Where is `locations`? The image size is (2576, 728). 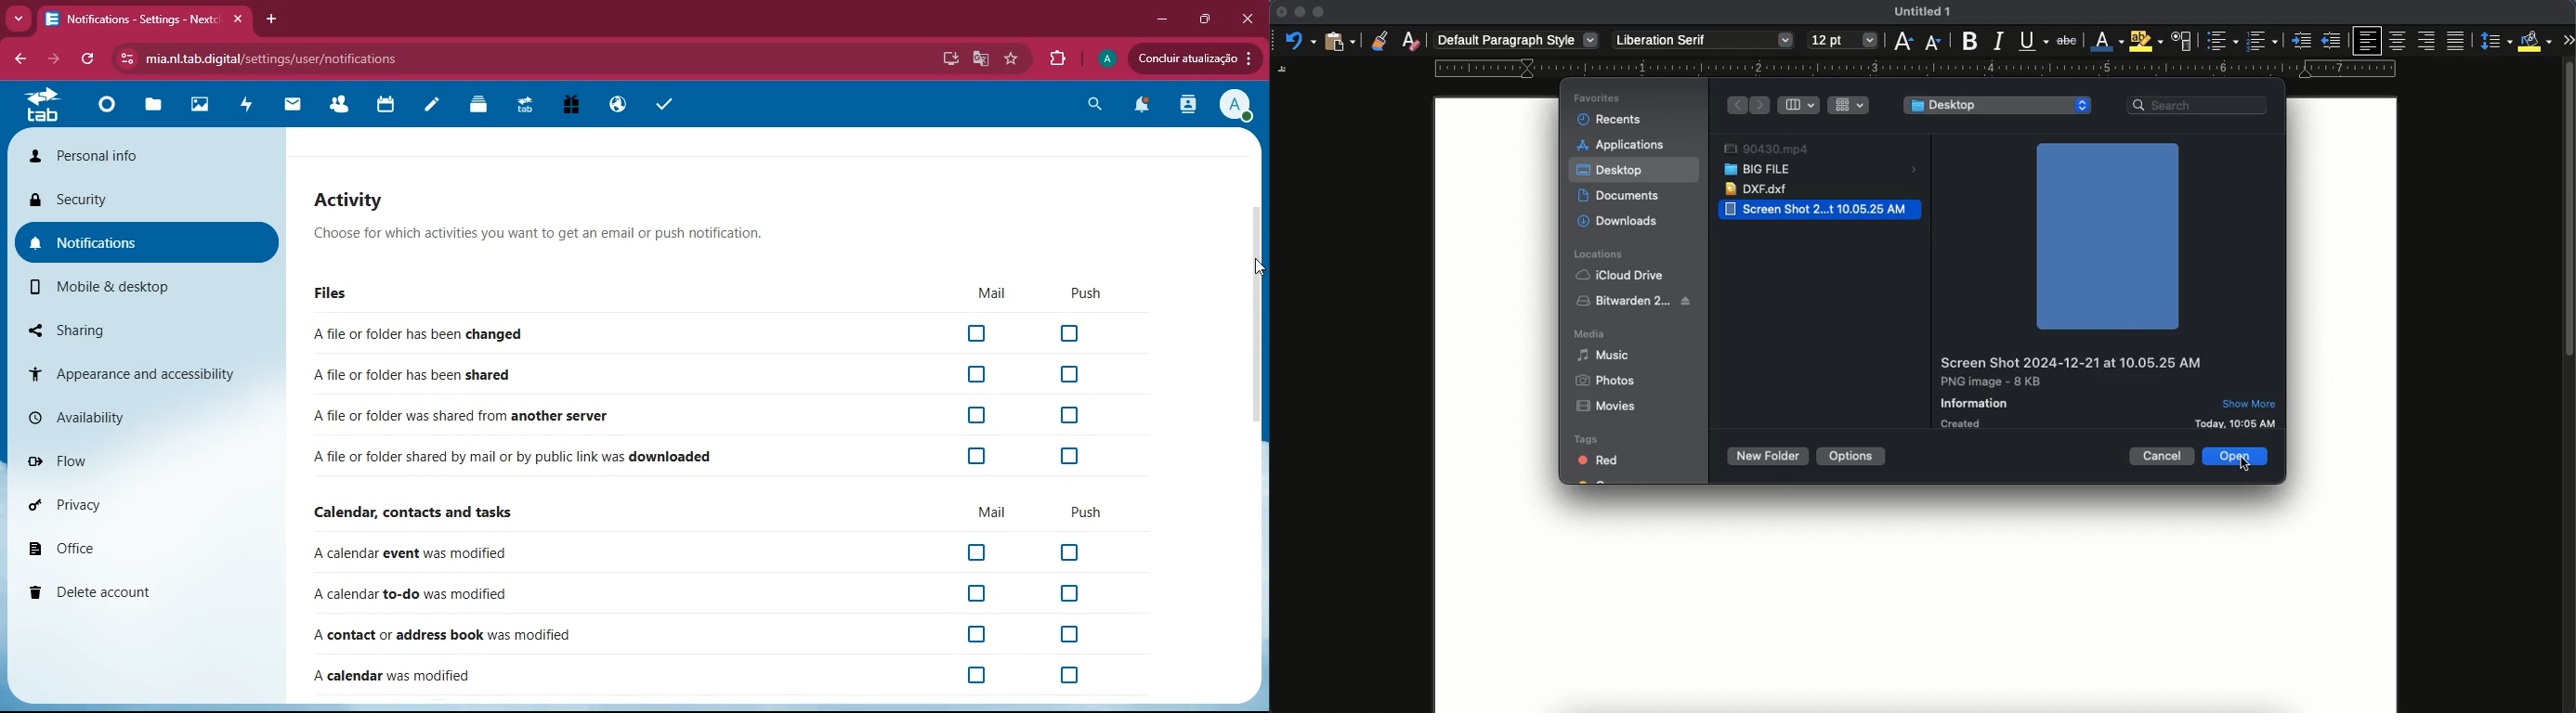 locations is located at coordinates (1597, 252).